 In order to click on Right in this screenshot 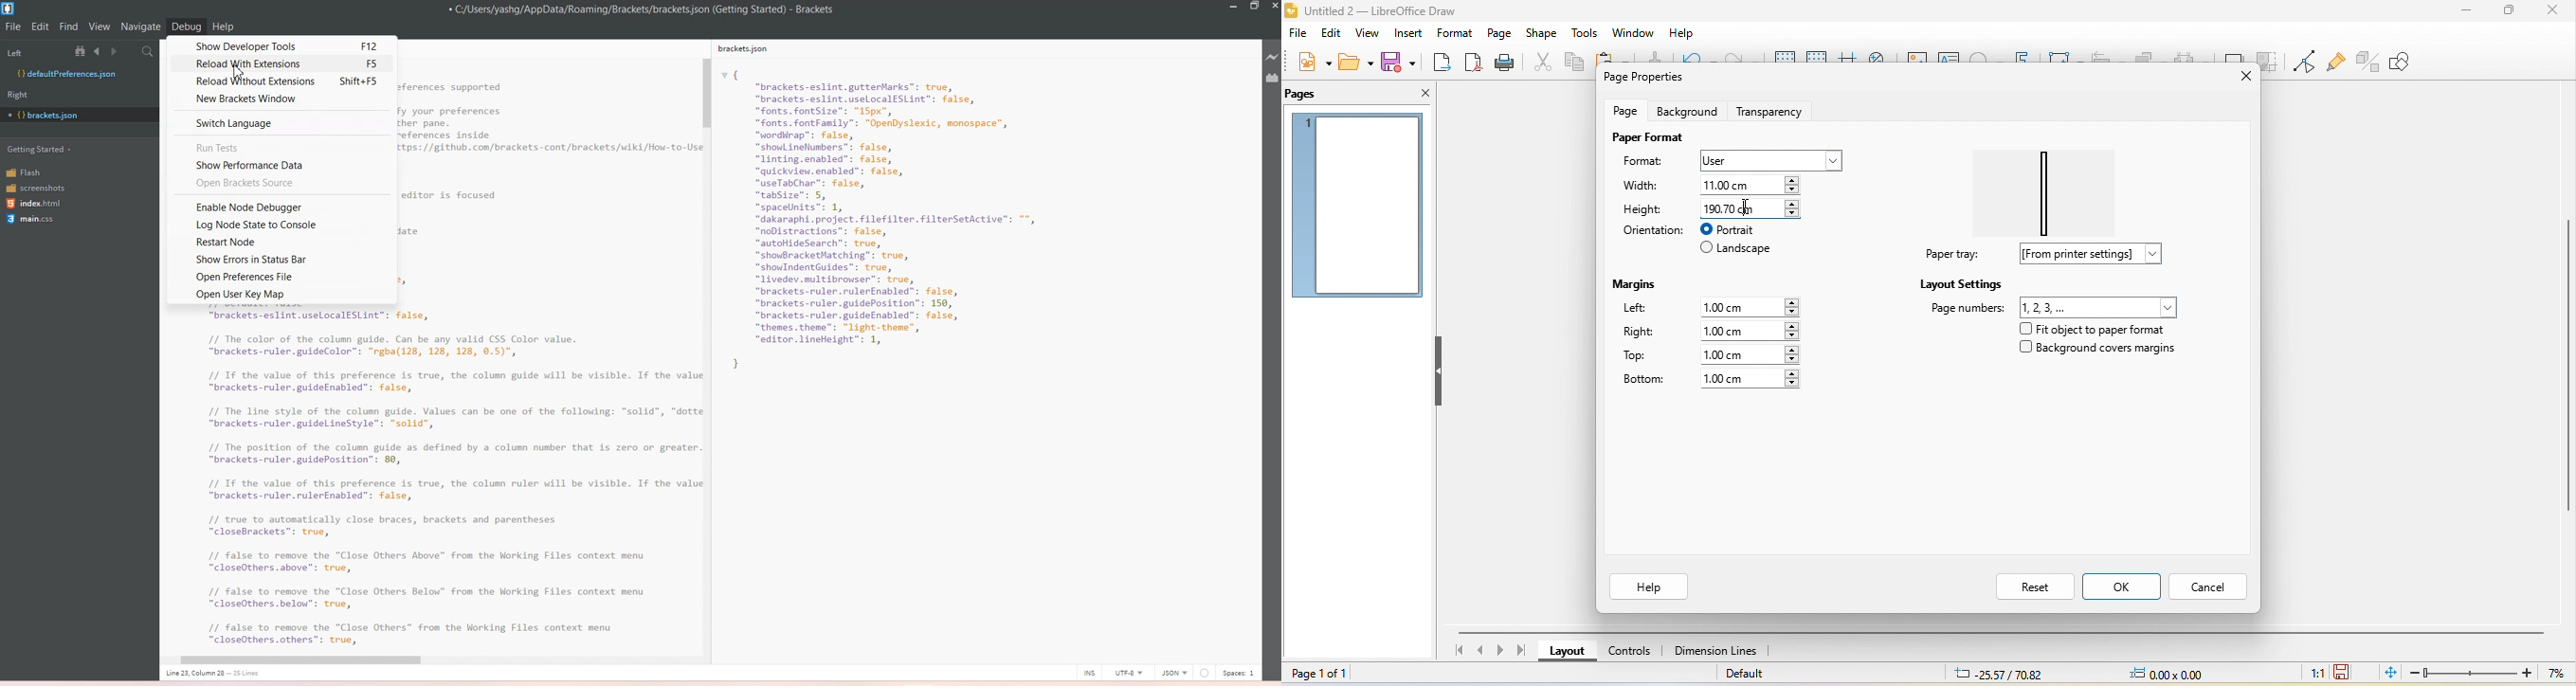, I will do `click(22, 94)`.